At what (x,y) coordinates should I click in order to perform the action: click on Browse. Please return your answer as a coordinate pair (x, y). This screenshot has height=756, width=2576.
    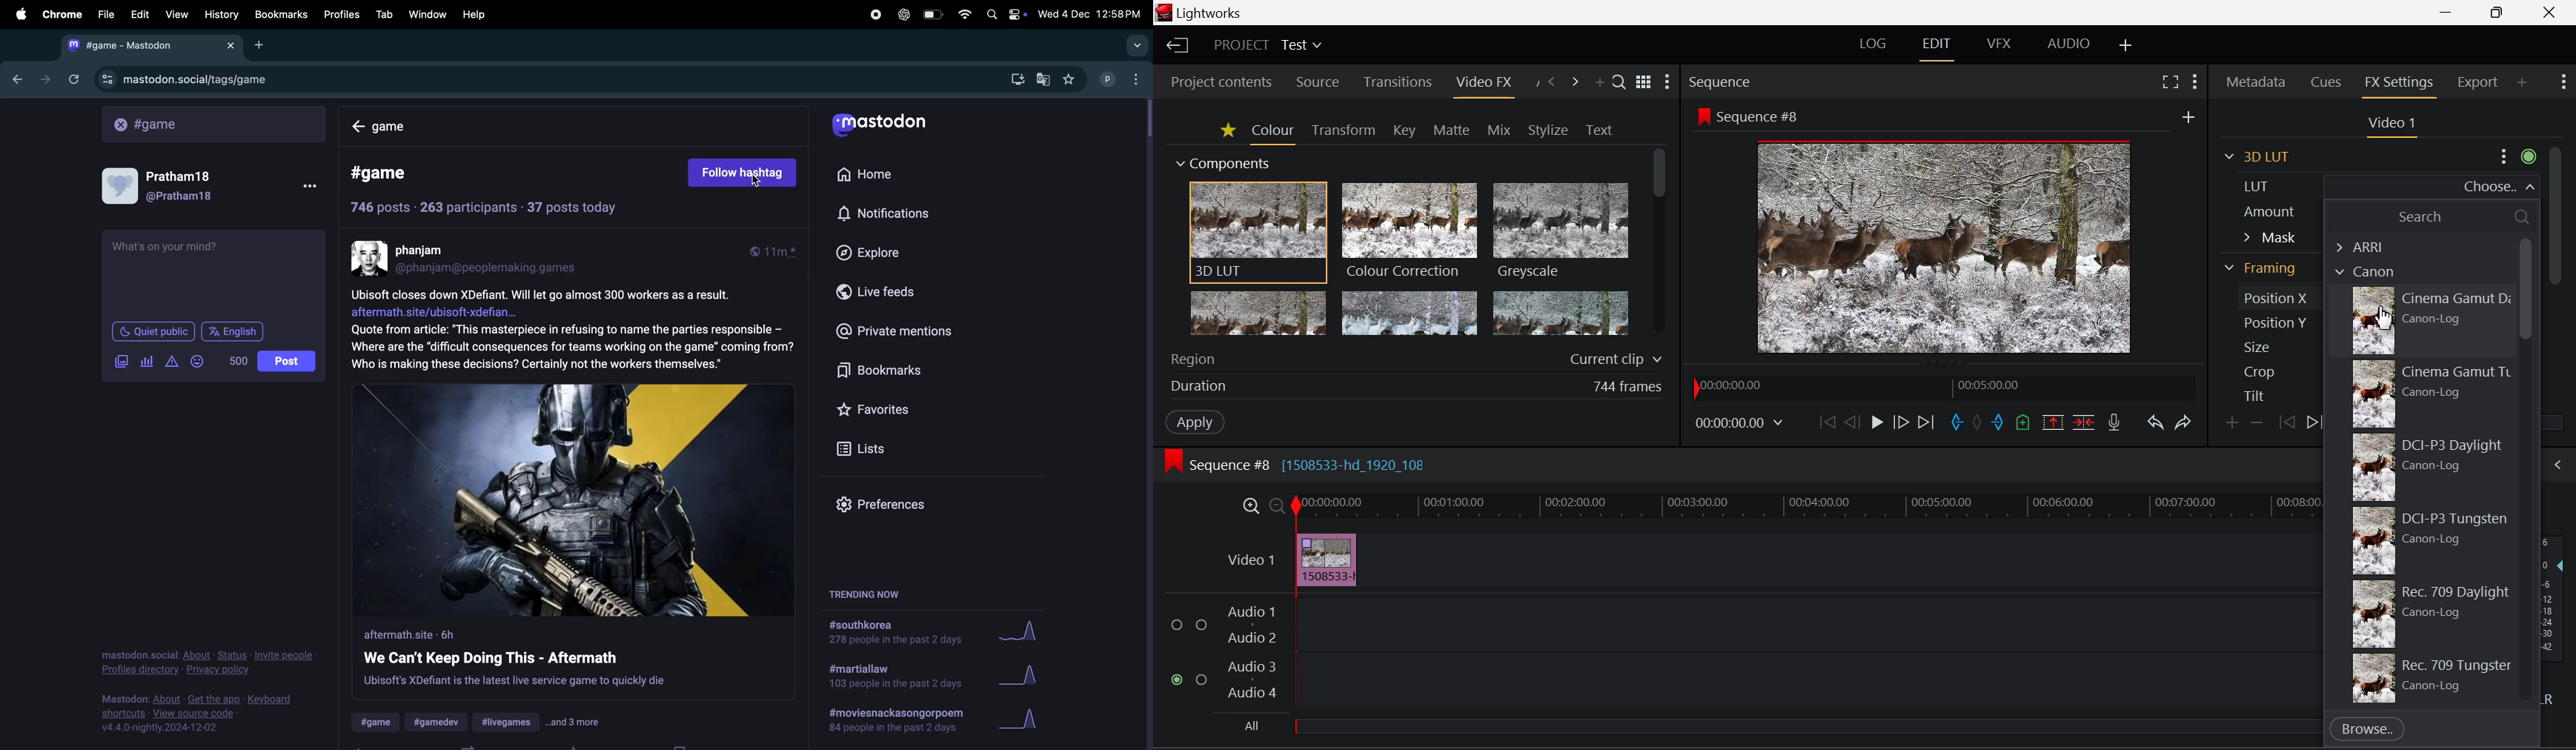
    Looking at the image, I should click on (2363, 731).